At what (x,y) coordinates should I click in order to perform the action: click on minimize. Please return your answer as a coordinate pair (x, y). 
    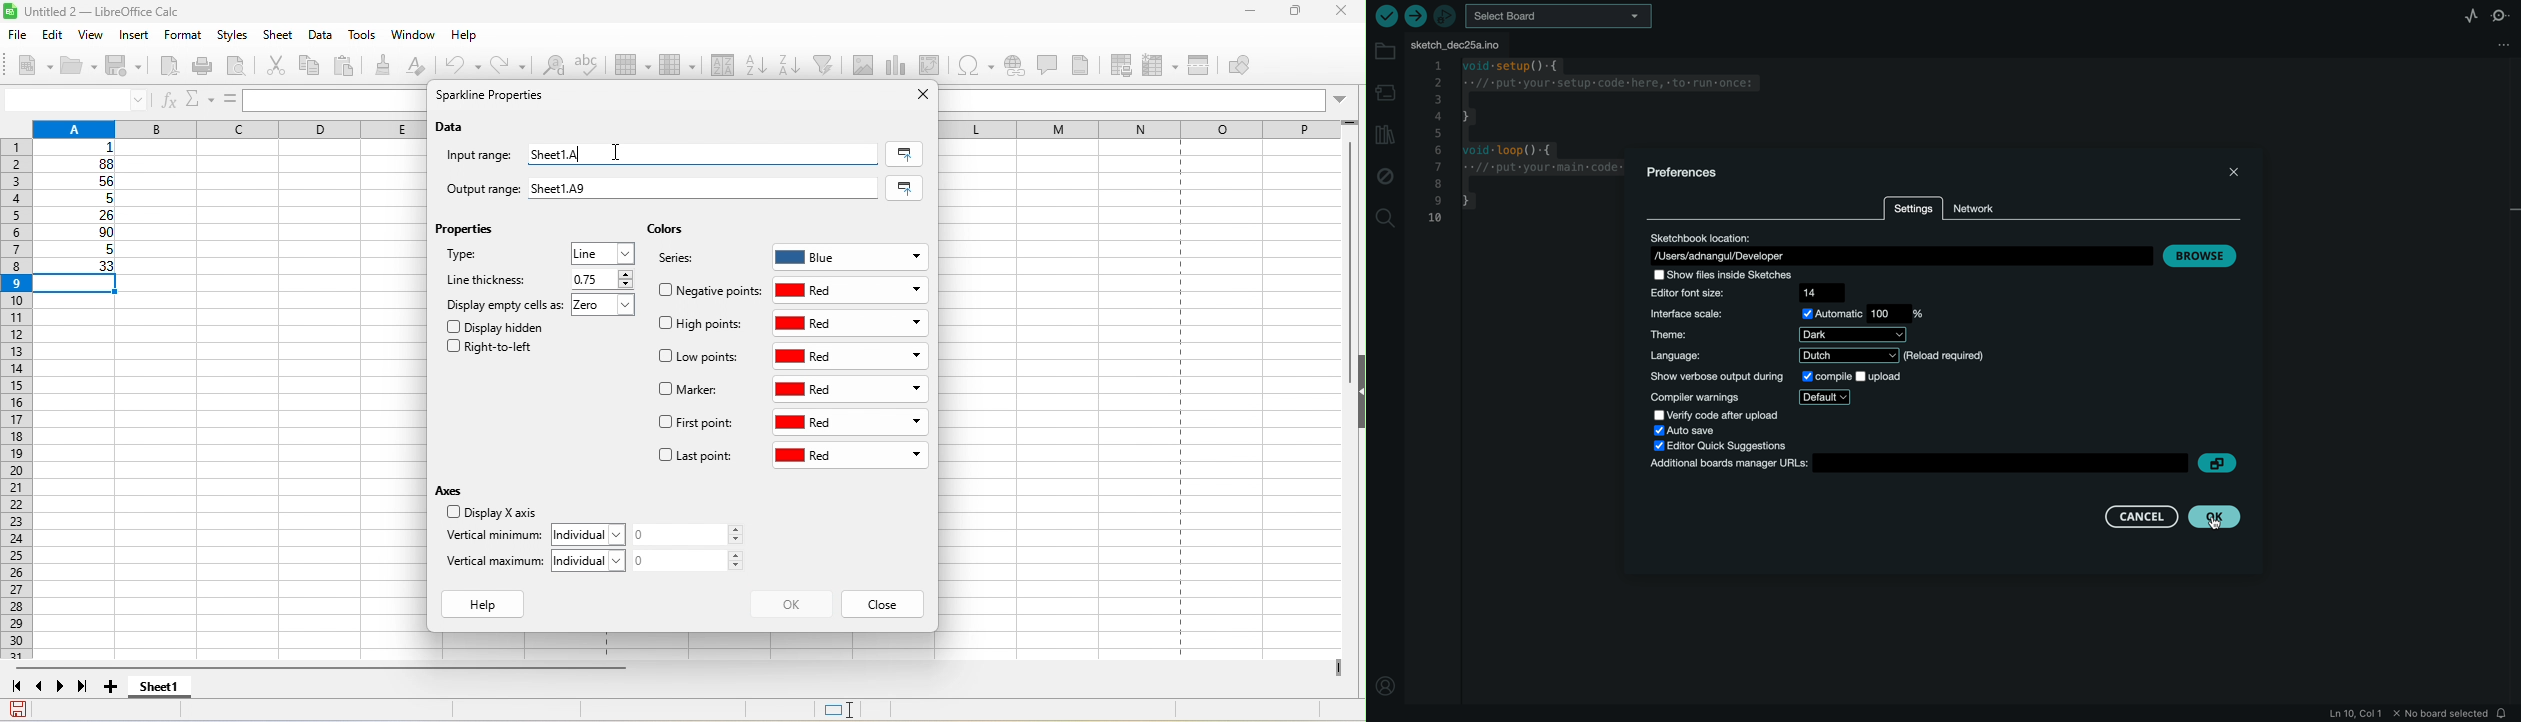
    Looking at the image, I should click on (1240, 14).